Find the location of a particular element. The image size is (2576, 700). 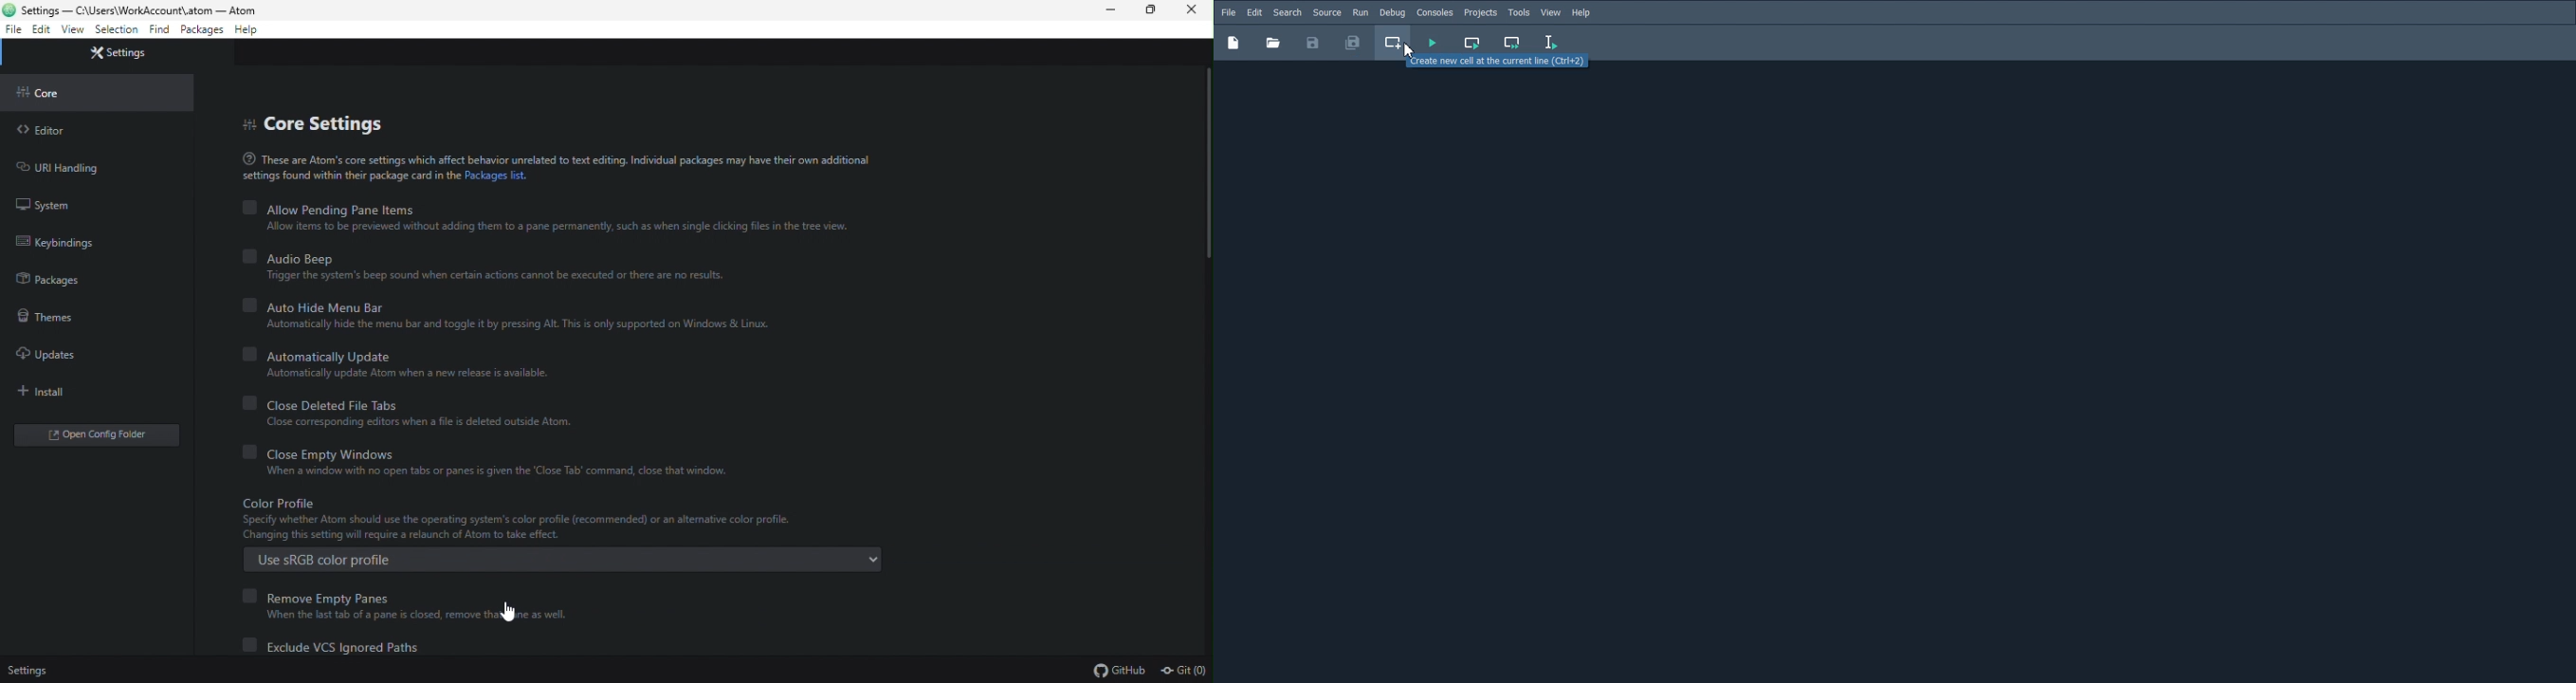

close empty windows is located at coordinates (495, 464).